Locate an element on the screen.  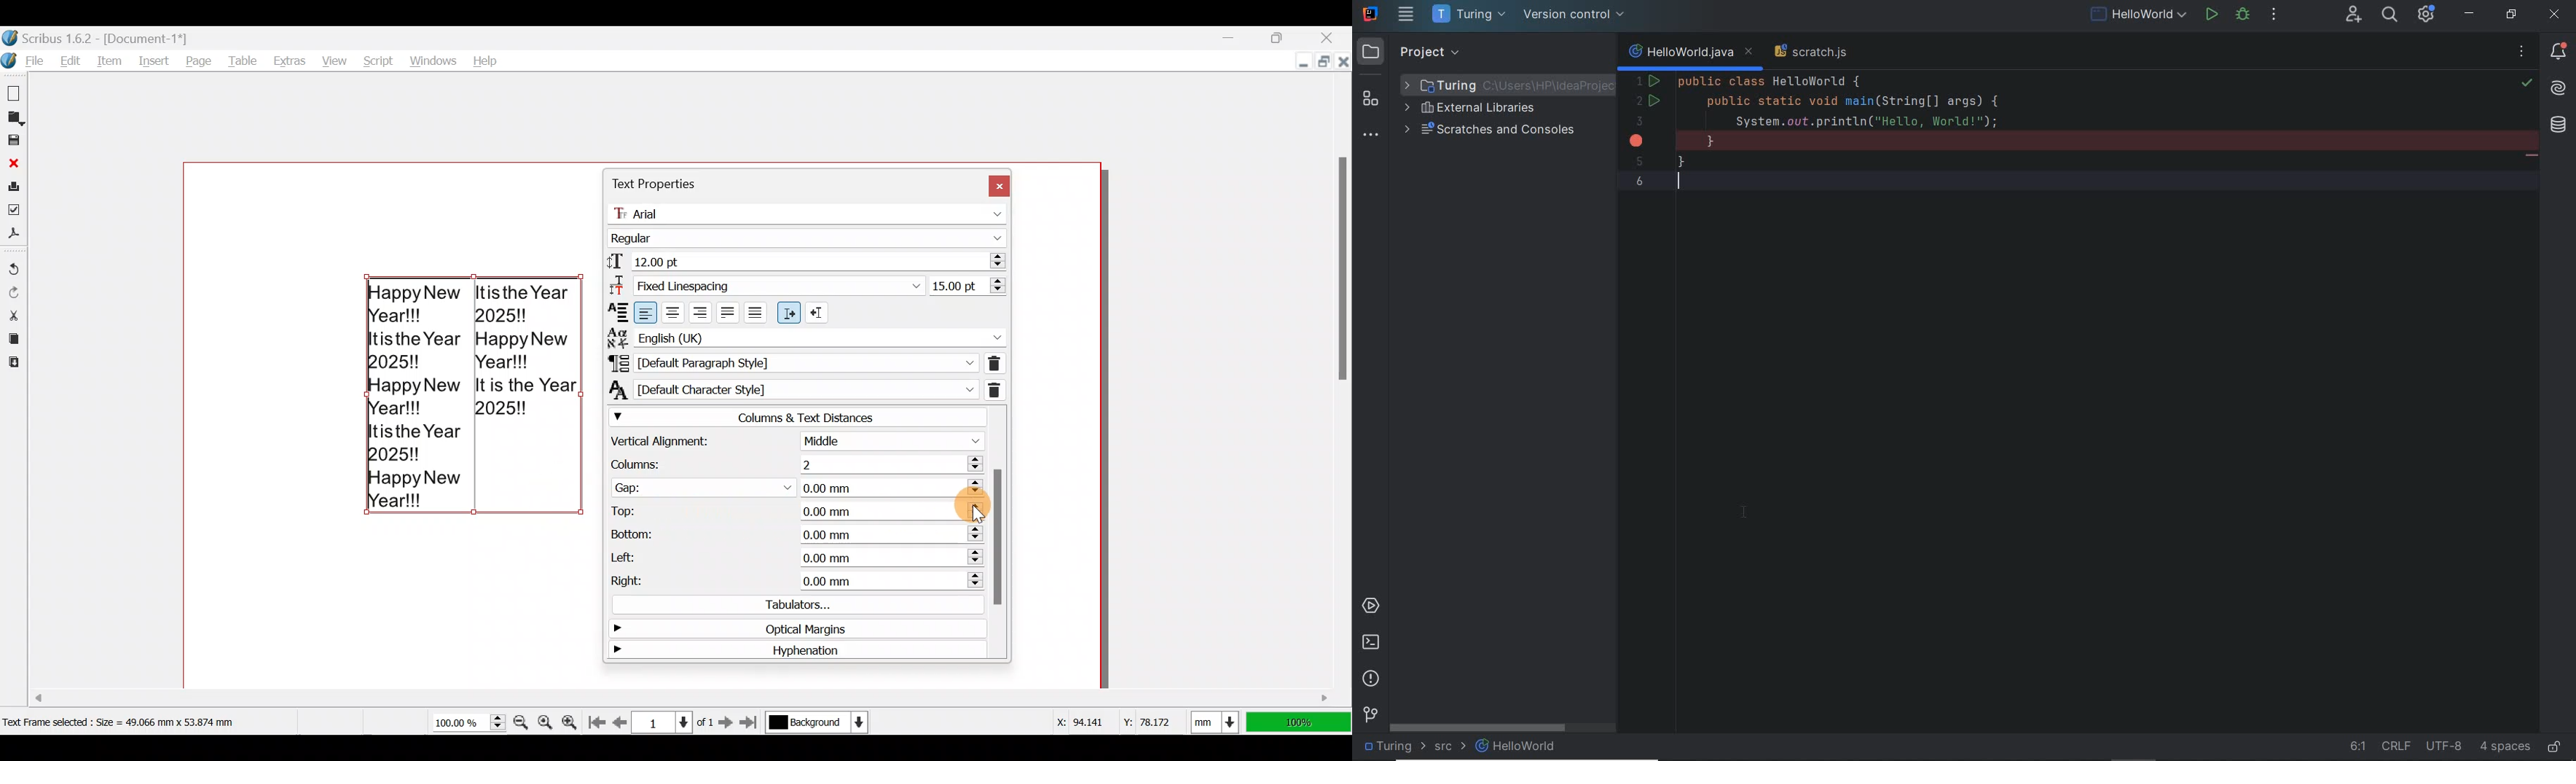
go to line is located at coordinates (2359, 745).